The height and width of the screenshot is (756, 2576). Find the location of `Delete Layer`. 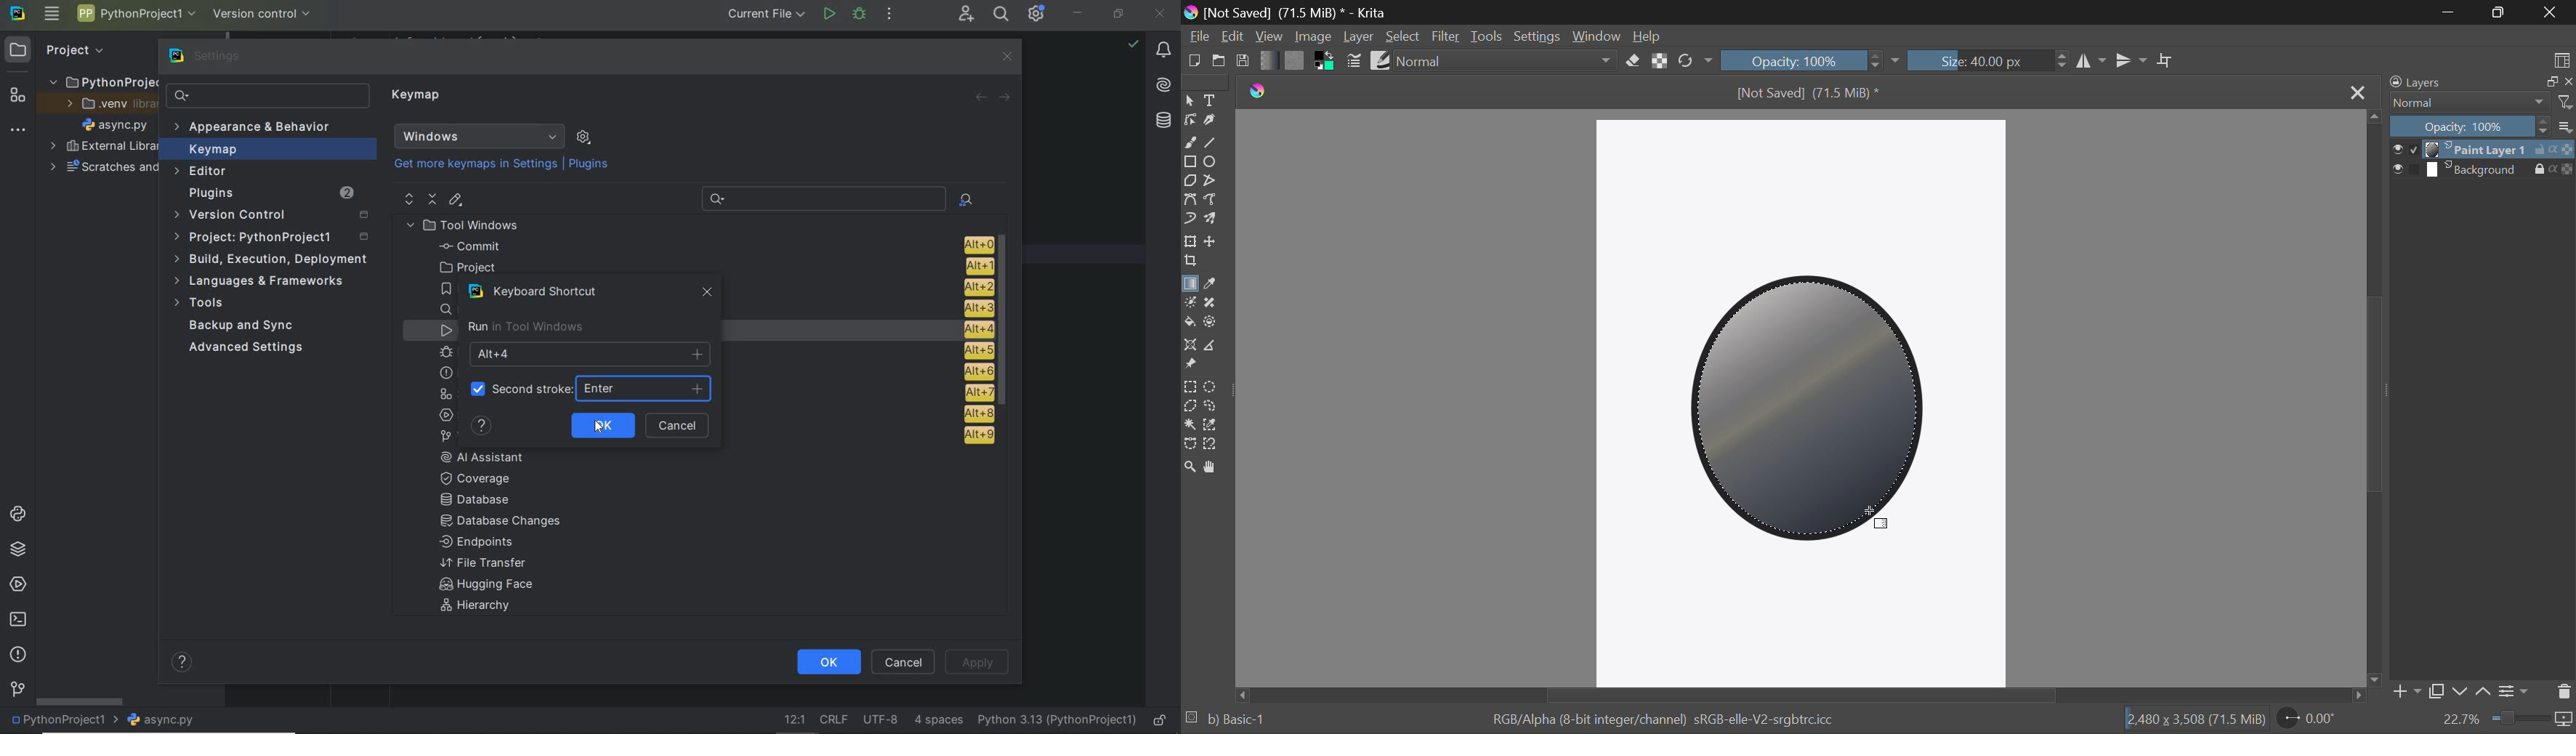

Delete Layer is located at coordinates (2564, 695).